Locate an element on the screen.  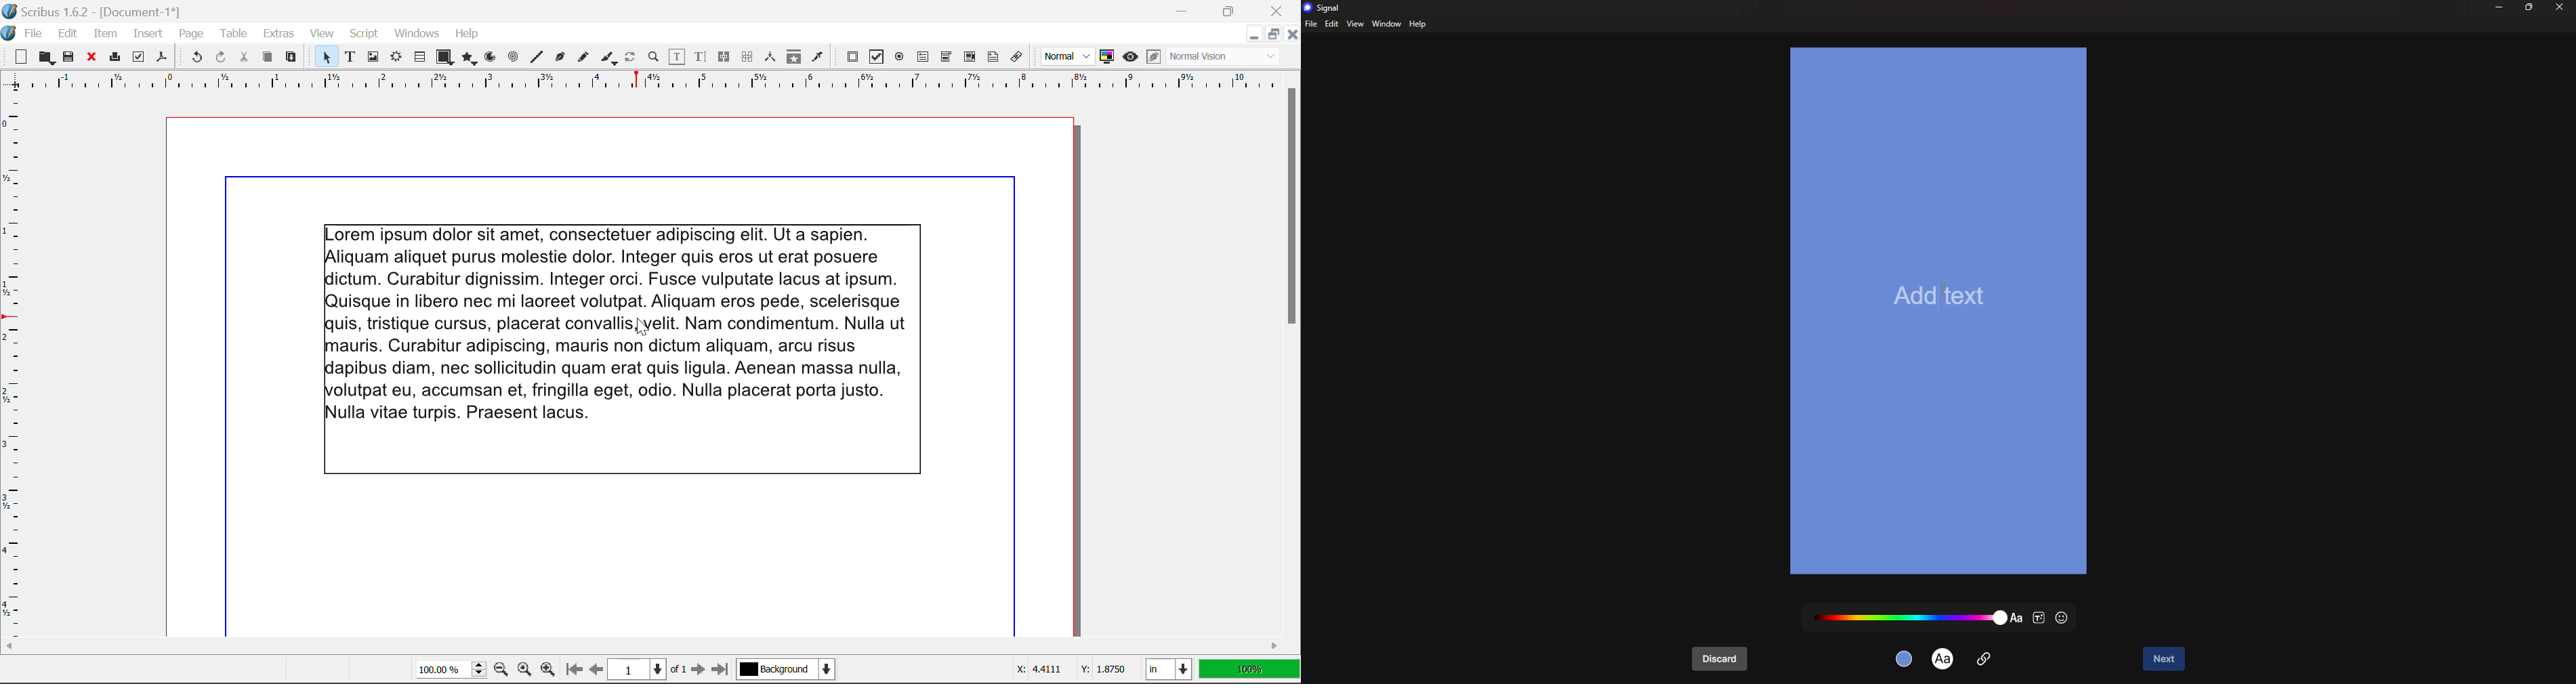
Text Annotation is located at coordinates (995, 58).